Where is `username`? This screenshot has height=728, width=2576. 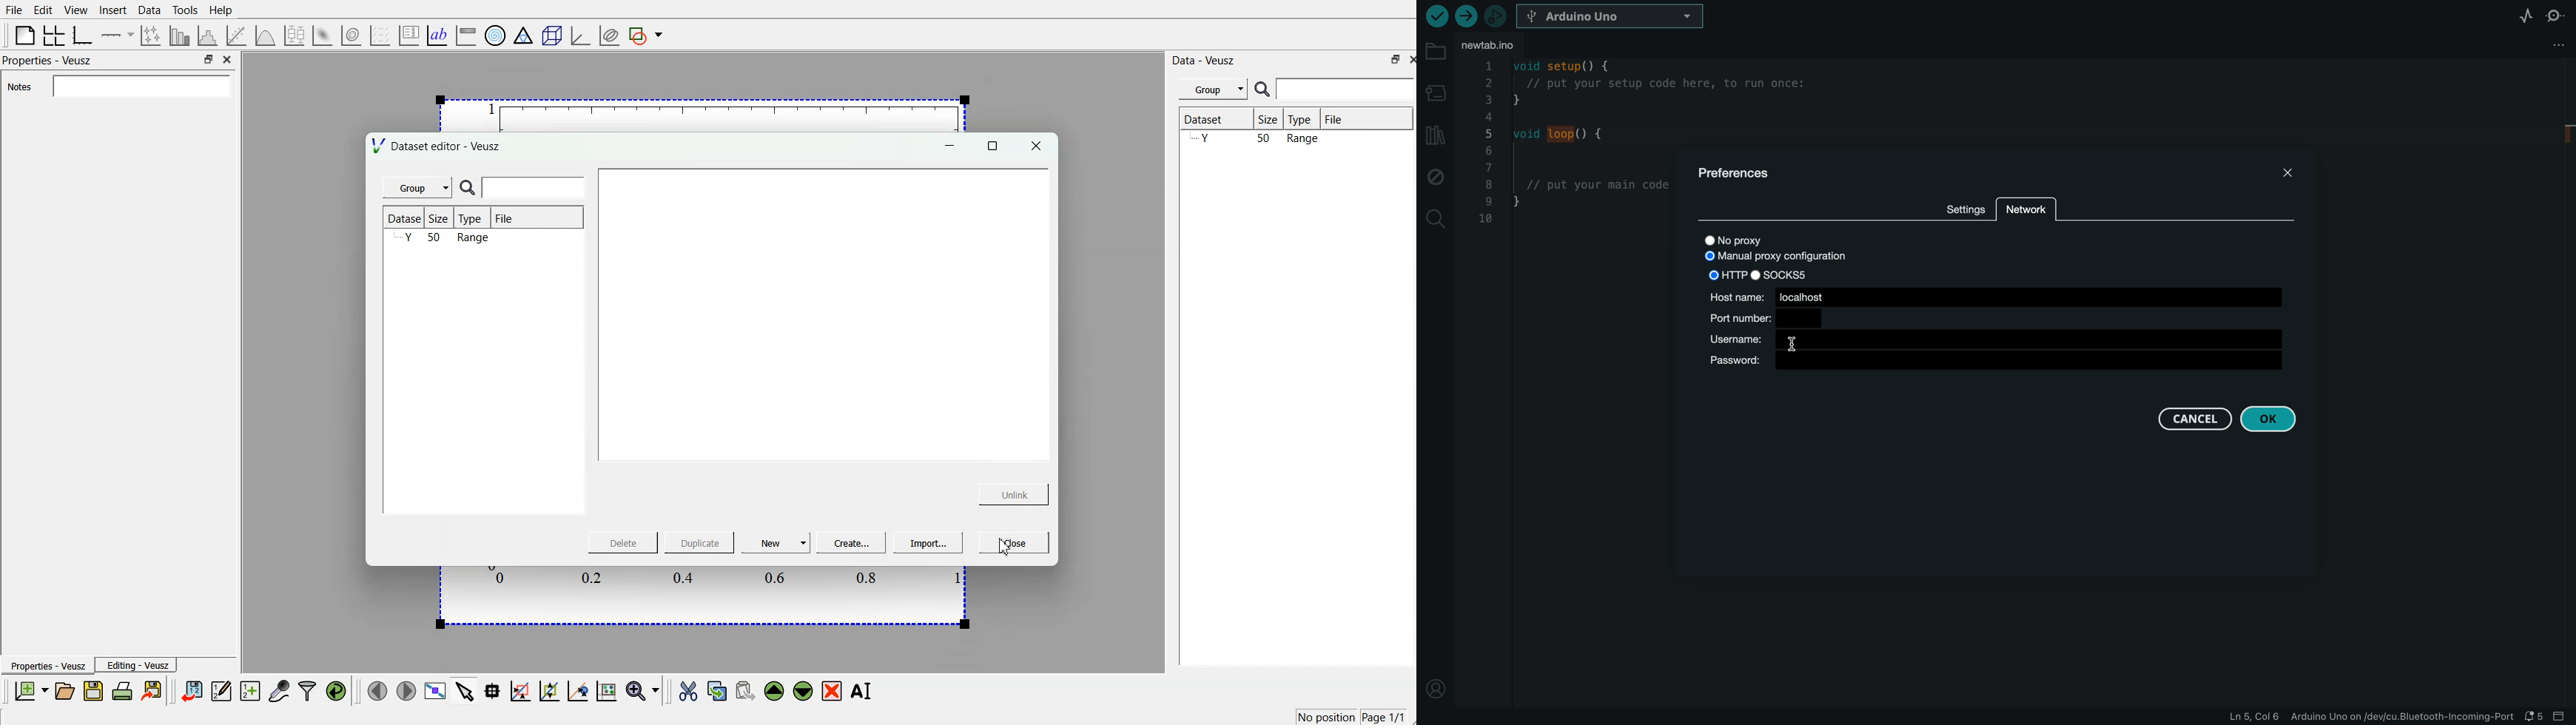
username is located at coordinates (1993, 340).